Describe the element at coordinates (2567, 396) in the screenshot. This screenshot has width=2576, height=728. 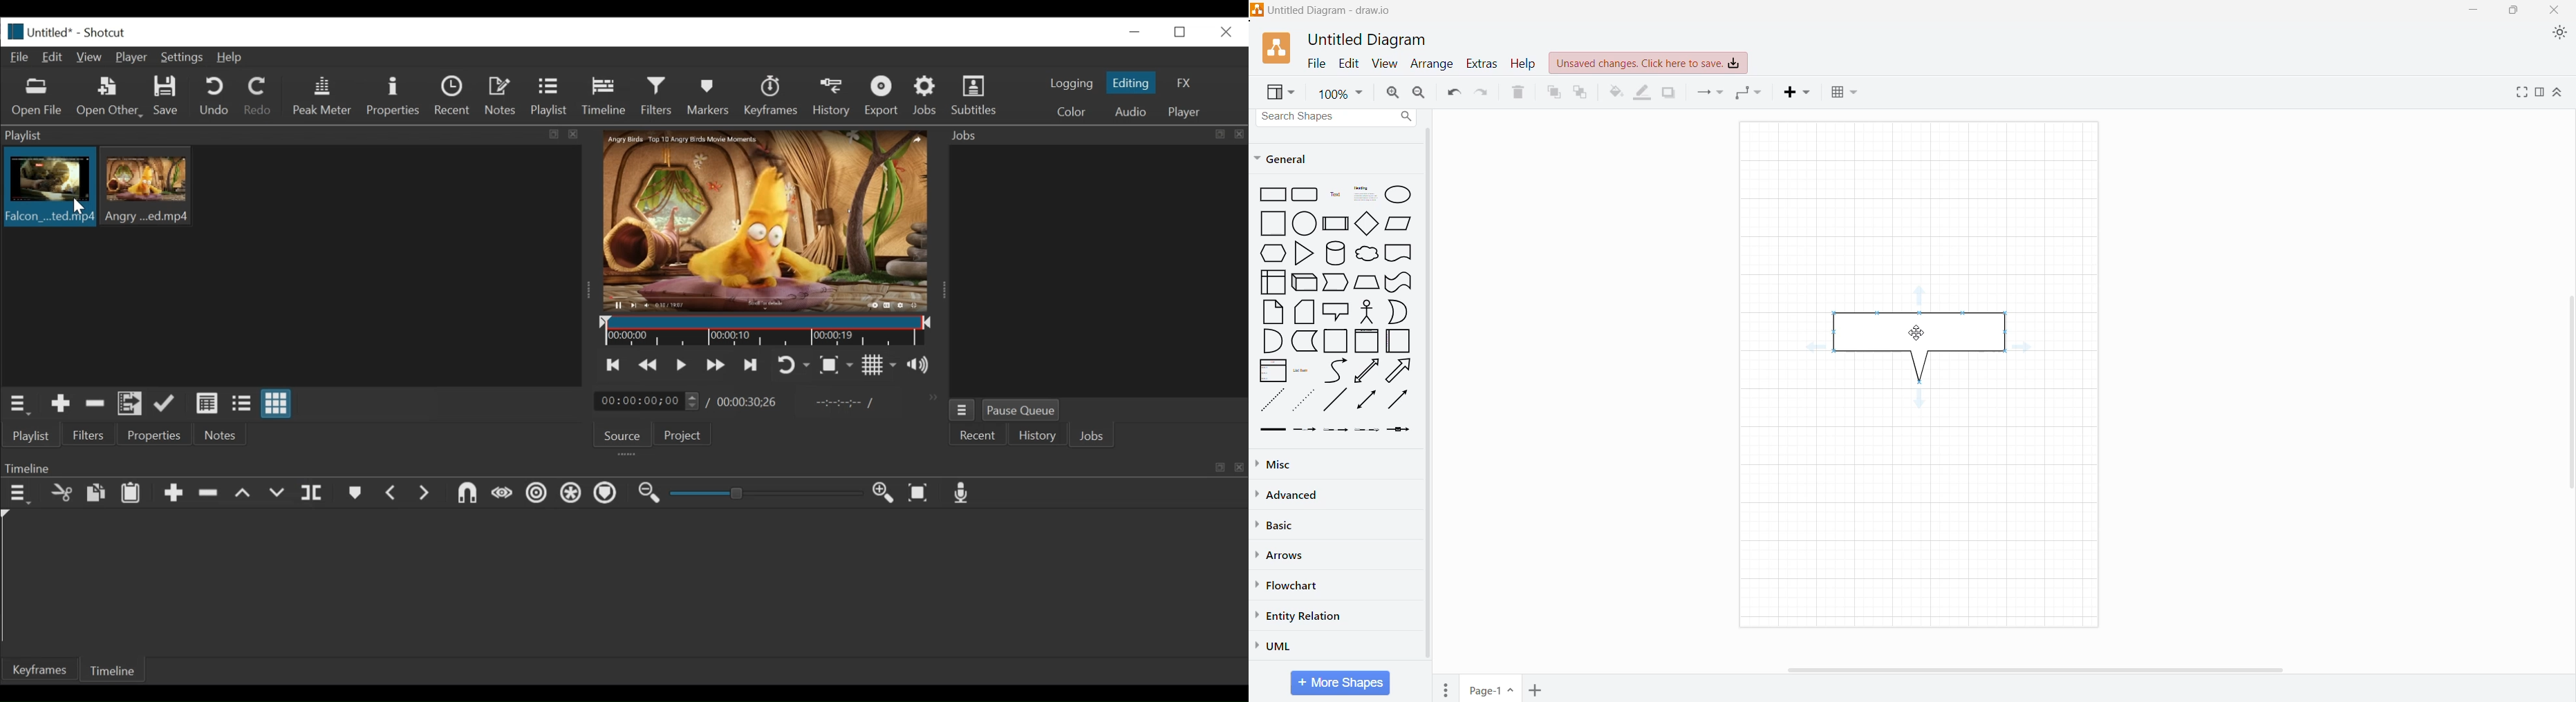
I see `Vertical Scroll Bar` at that location.